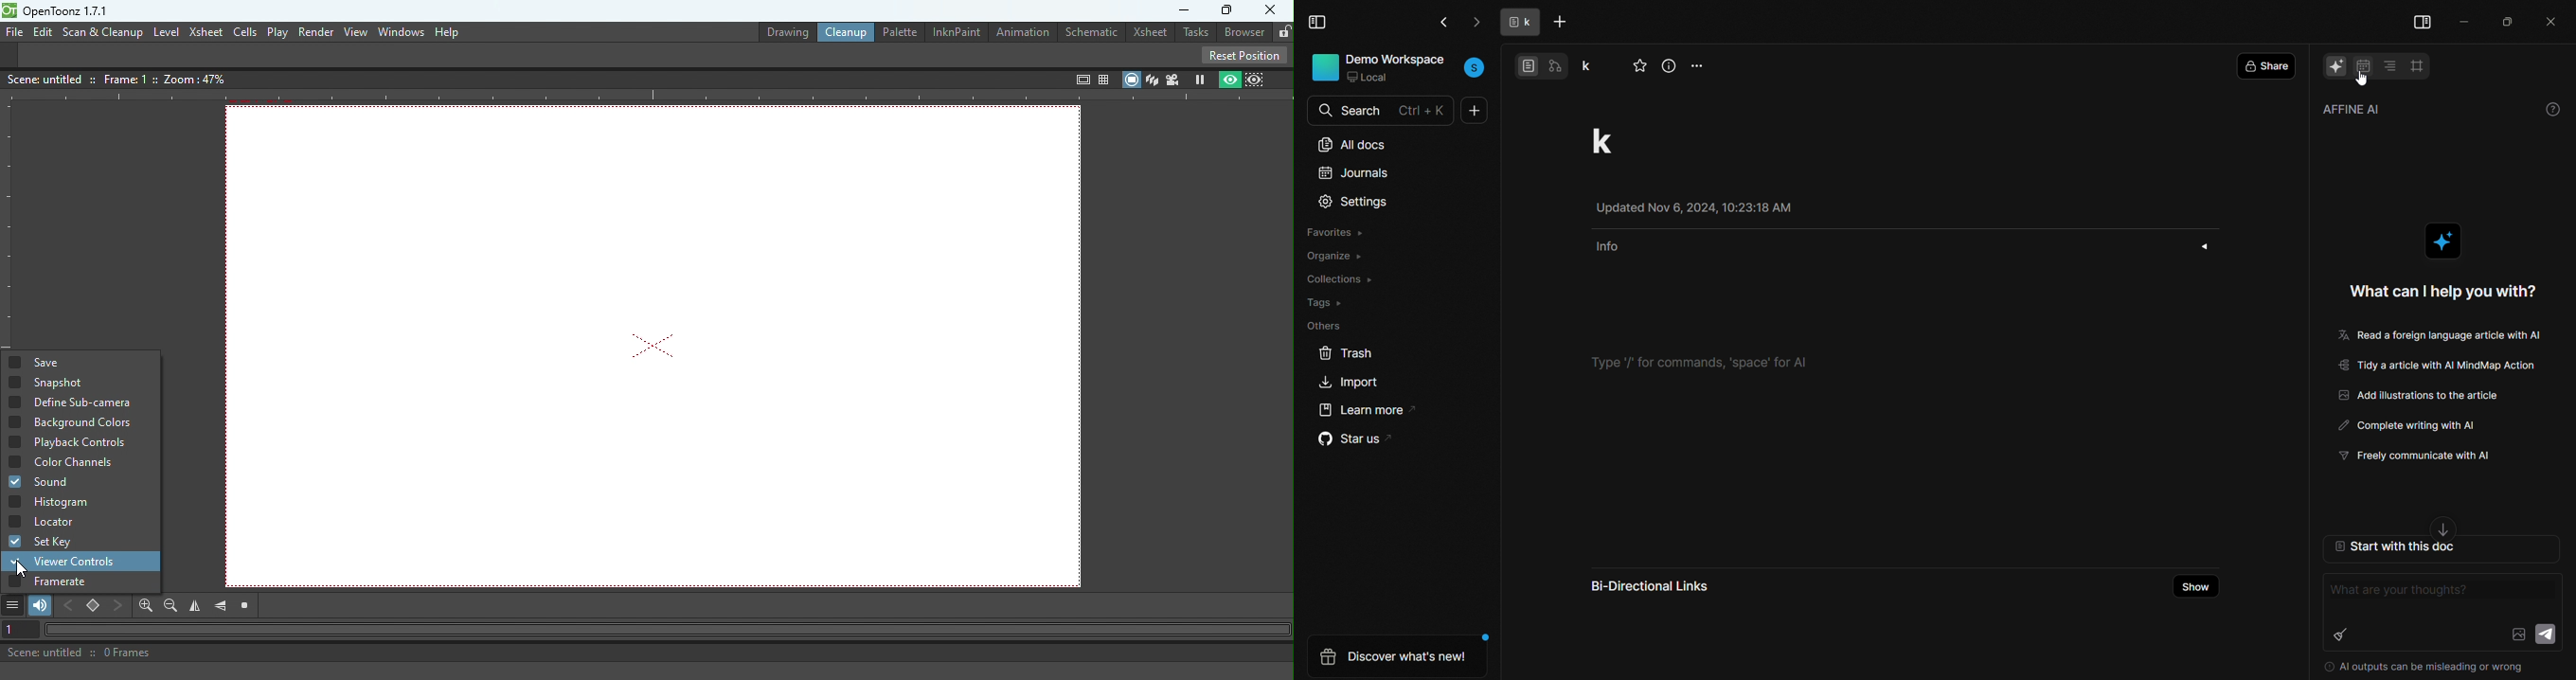 This screenshot has width=2576, height=700. I want to click on search, so click(1323, 111).